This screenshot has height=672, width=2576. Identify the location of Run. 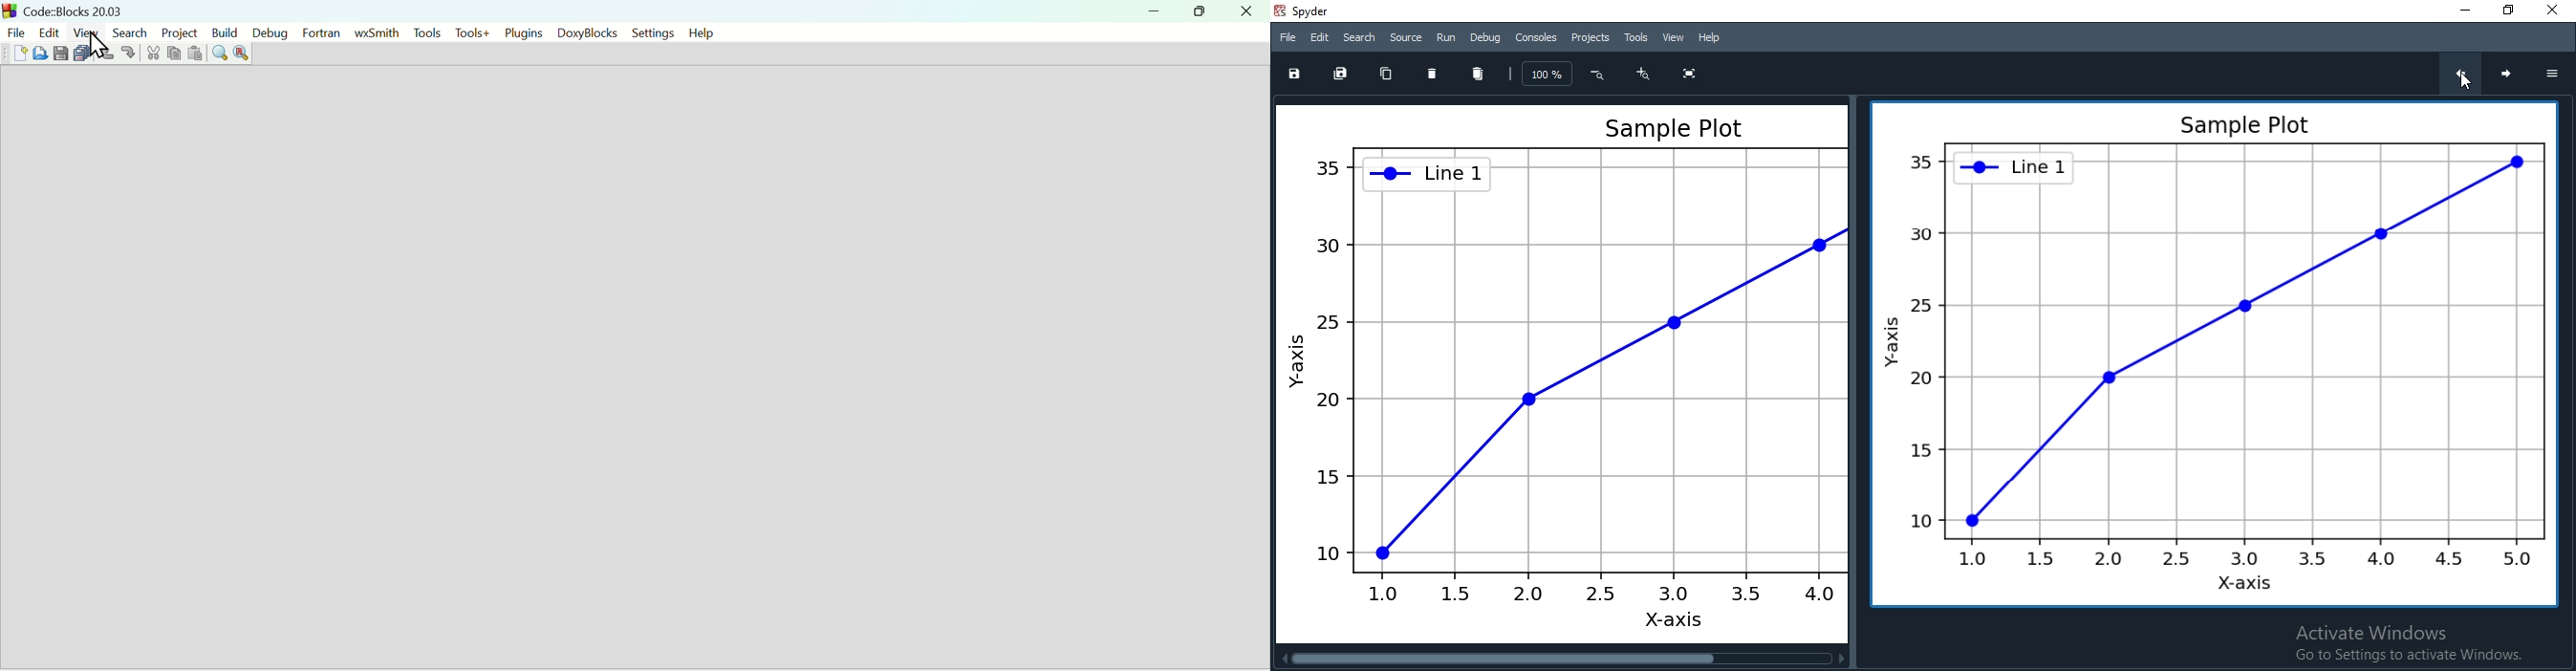
(1445, 37).